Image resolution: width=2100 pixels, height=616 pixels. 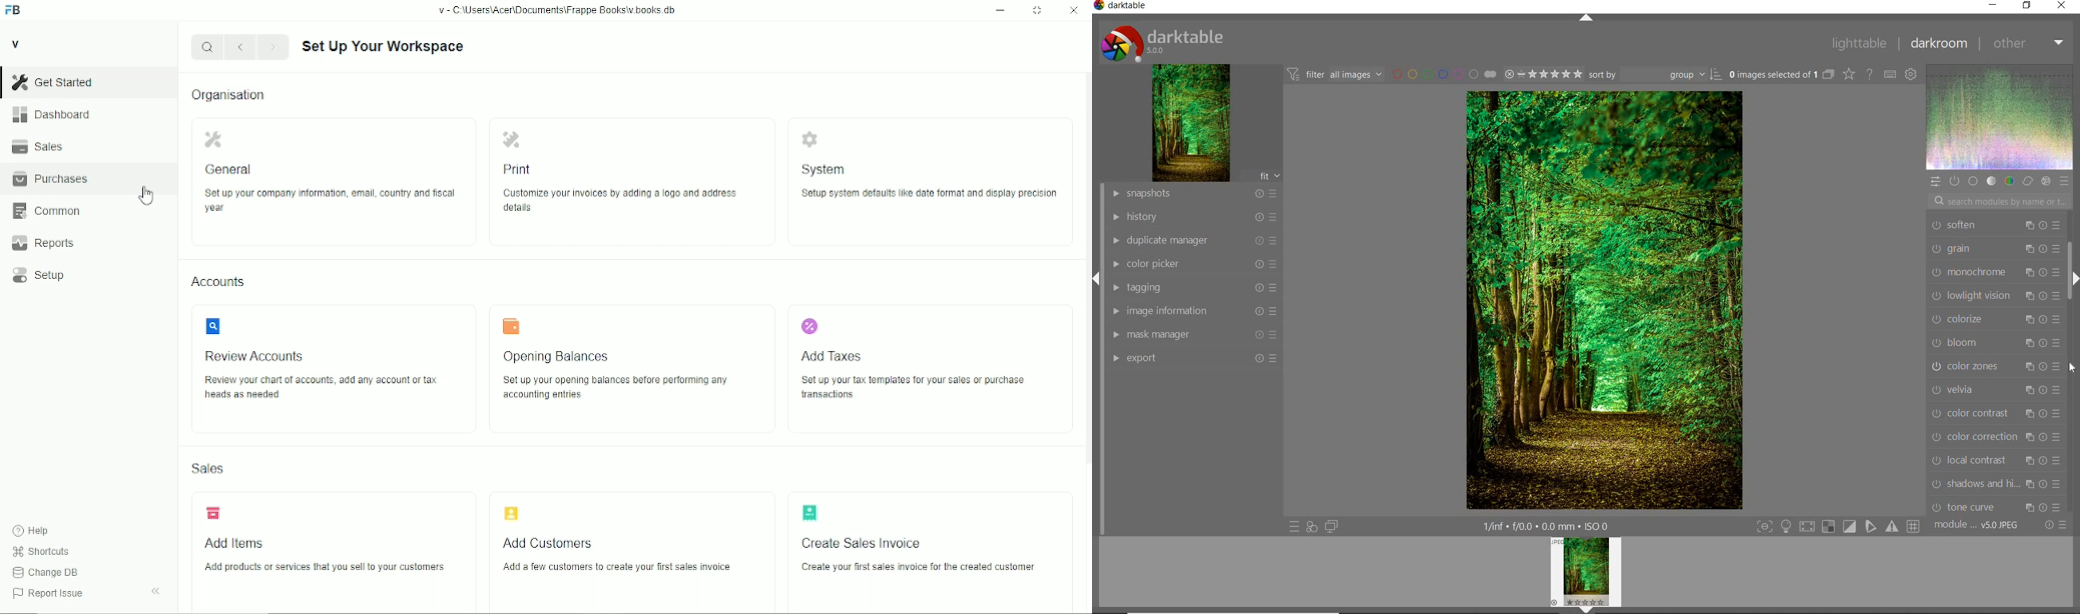 I want to click on SYSTEM LOGO & NAME, so click(x=1163, y=42).